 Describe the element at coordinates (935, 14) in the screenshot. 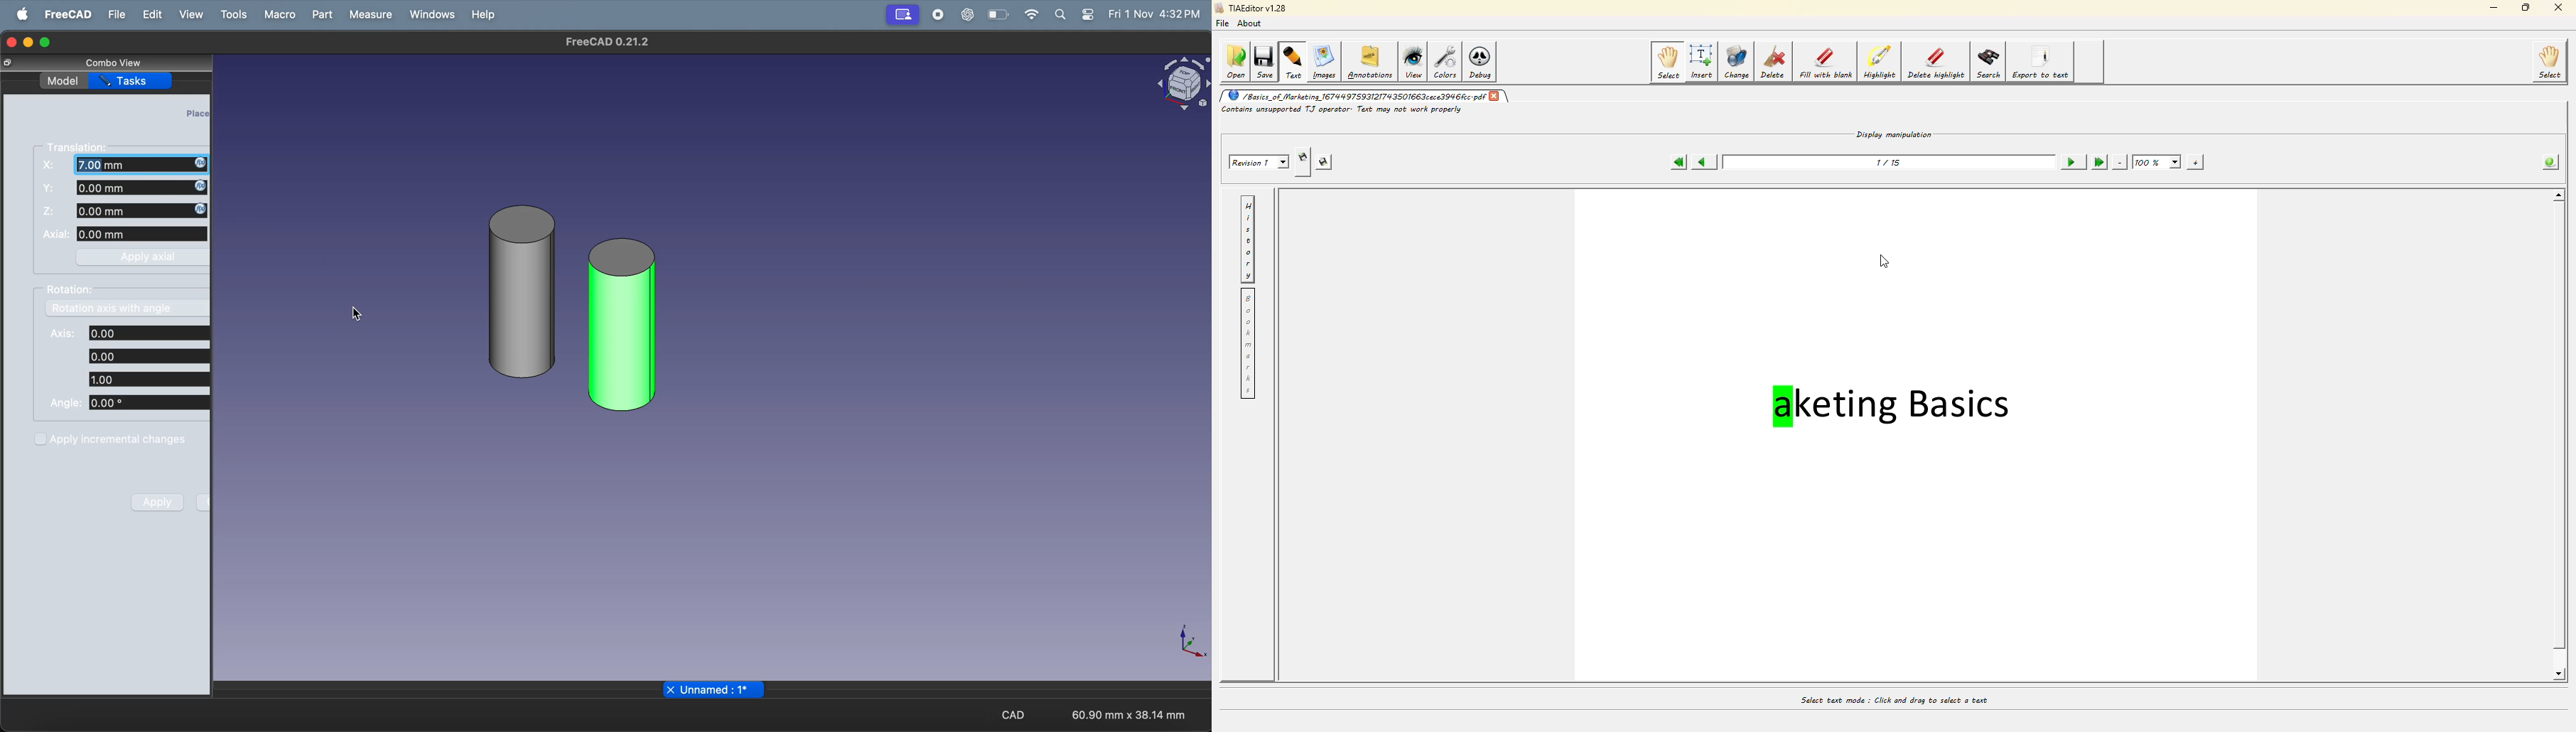

I see `record` at that location.